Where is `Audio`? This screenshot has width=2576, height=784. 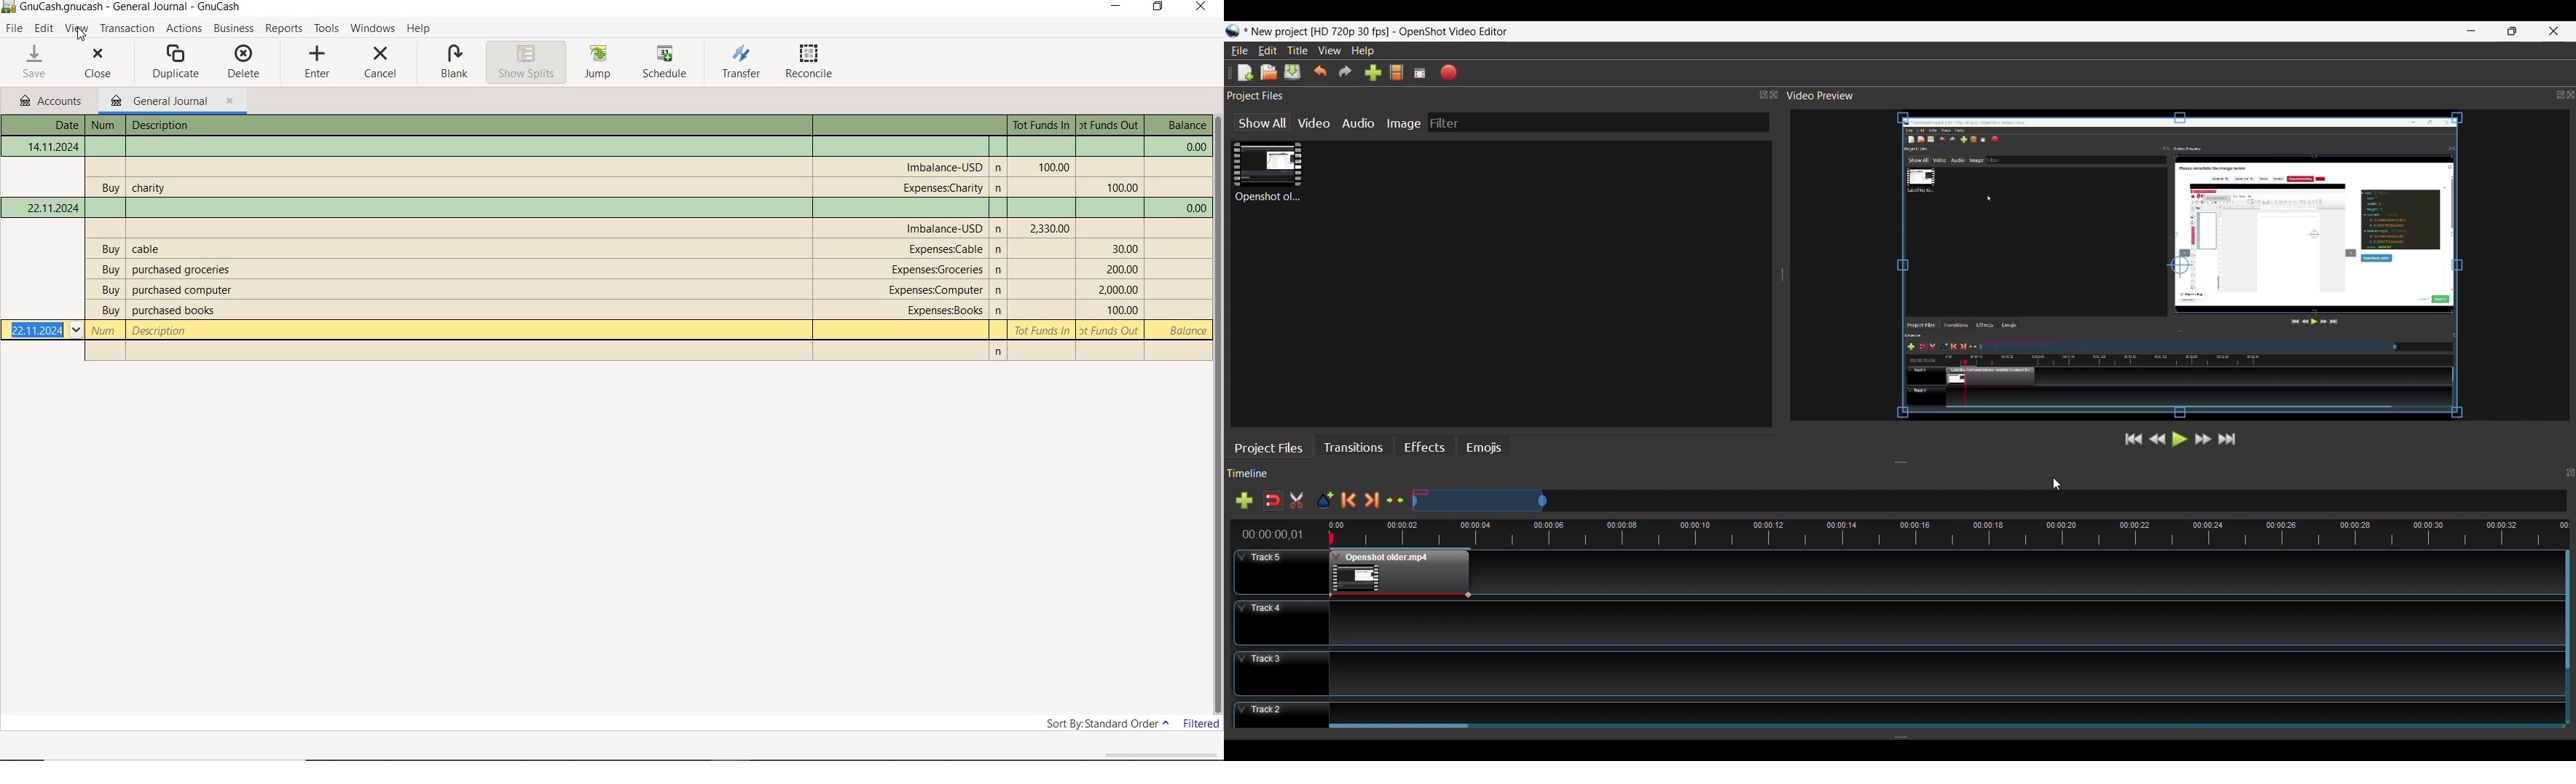
Audio is located at coordinates (1356, 125).